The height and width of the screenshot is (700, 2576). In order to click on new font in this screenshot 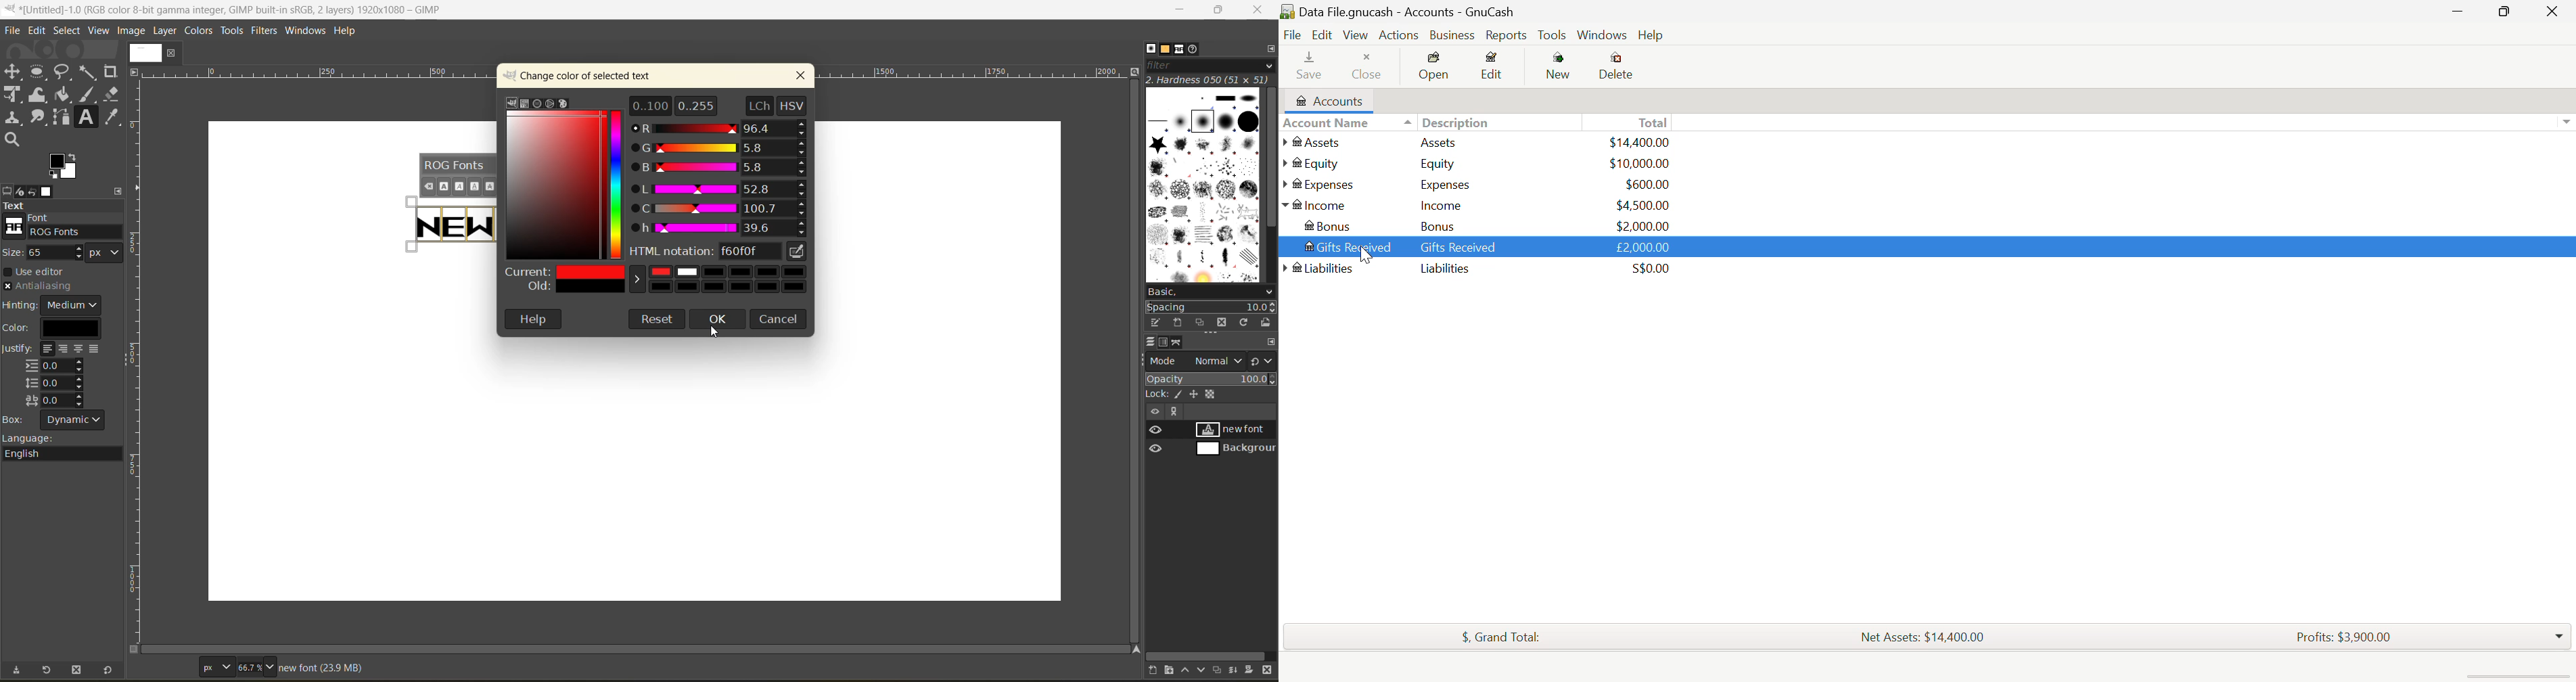, I will do `click(1236, 429)`.